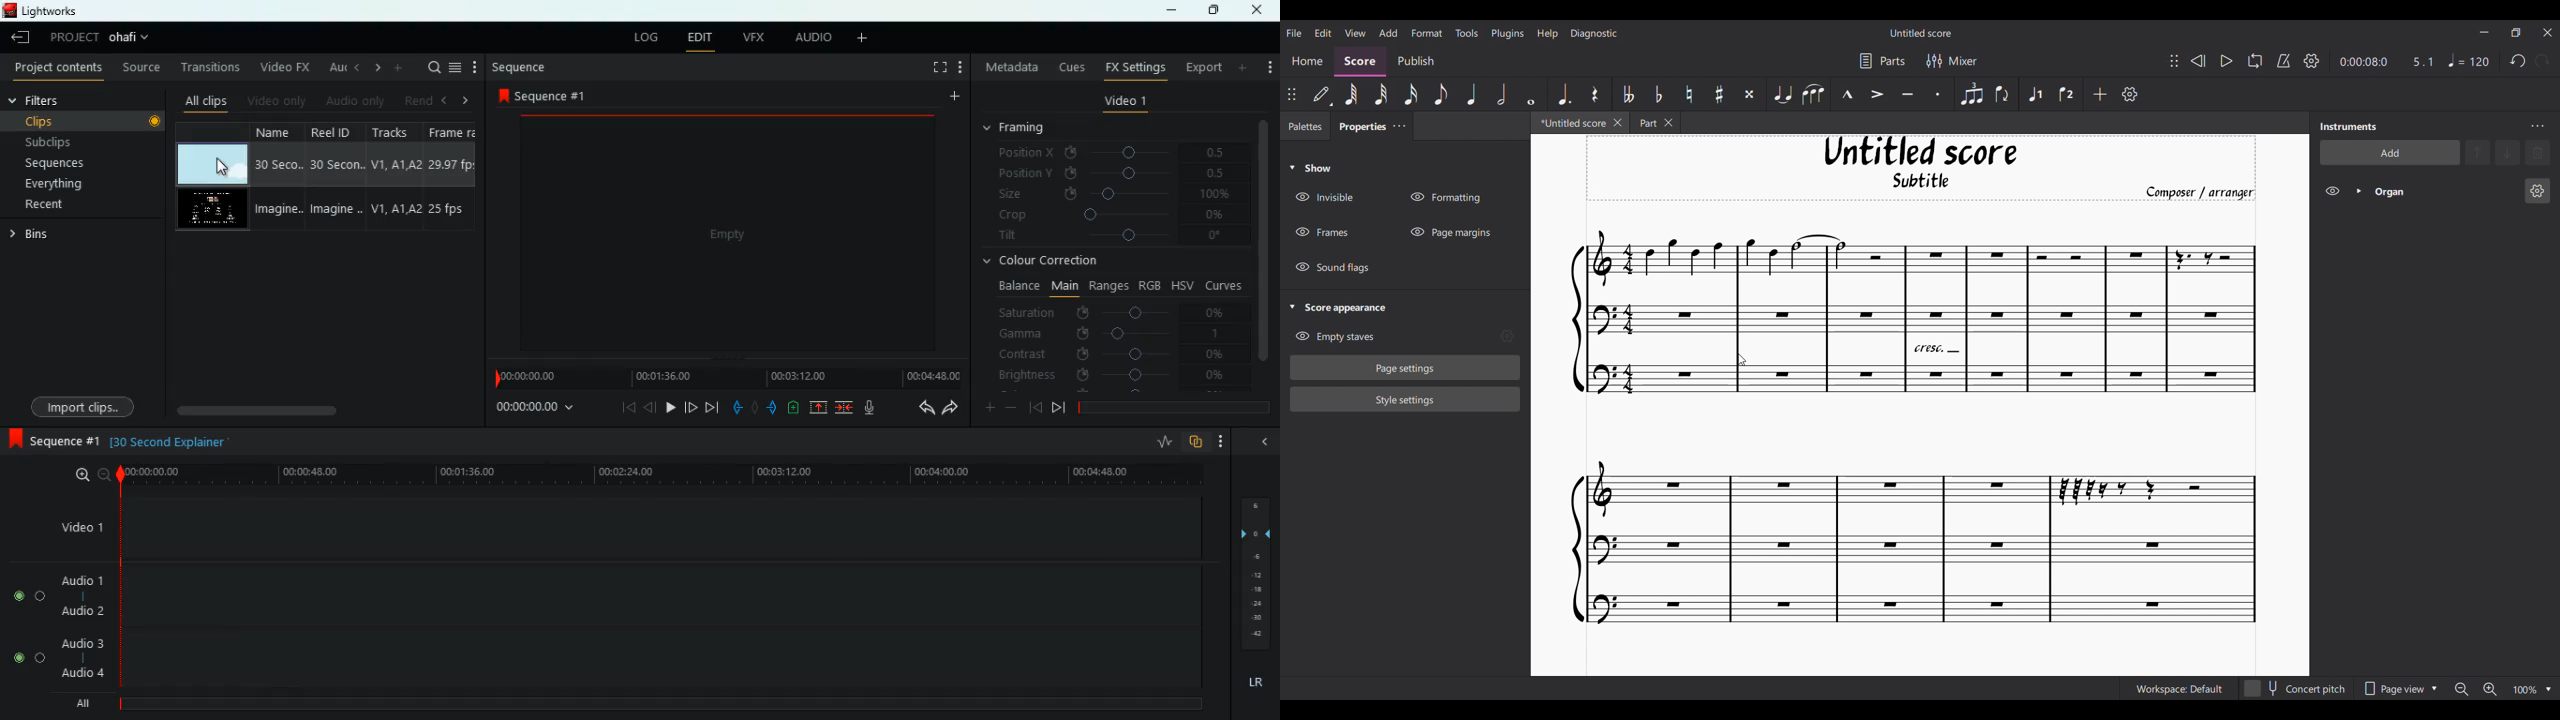 The width and height of the screenshot is (2576, 728). I want to click on Tie, so click(1782, 94).